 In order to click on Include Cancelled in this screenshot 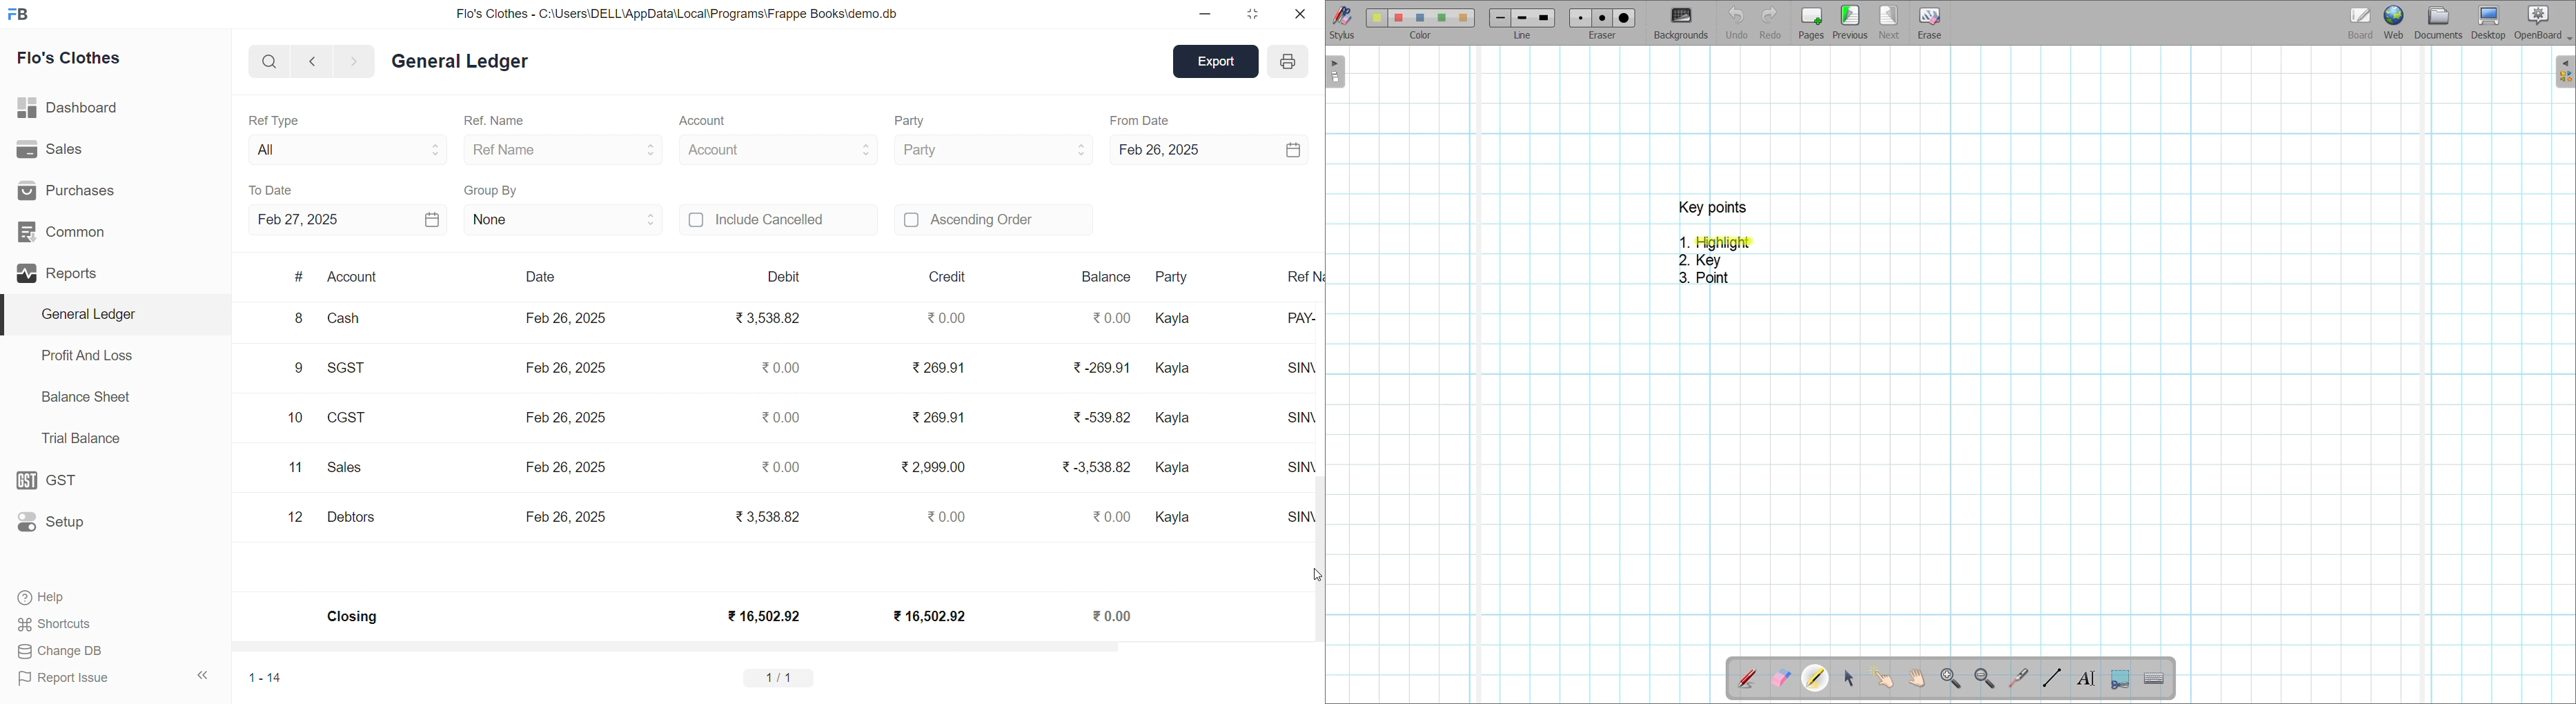, I will do `click(778, 221)`.